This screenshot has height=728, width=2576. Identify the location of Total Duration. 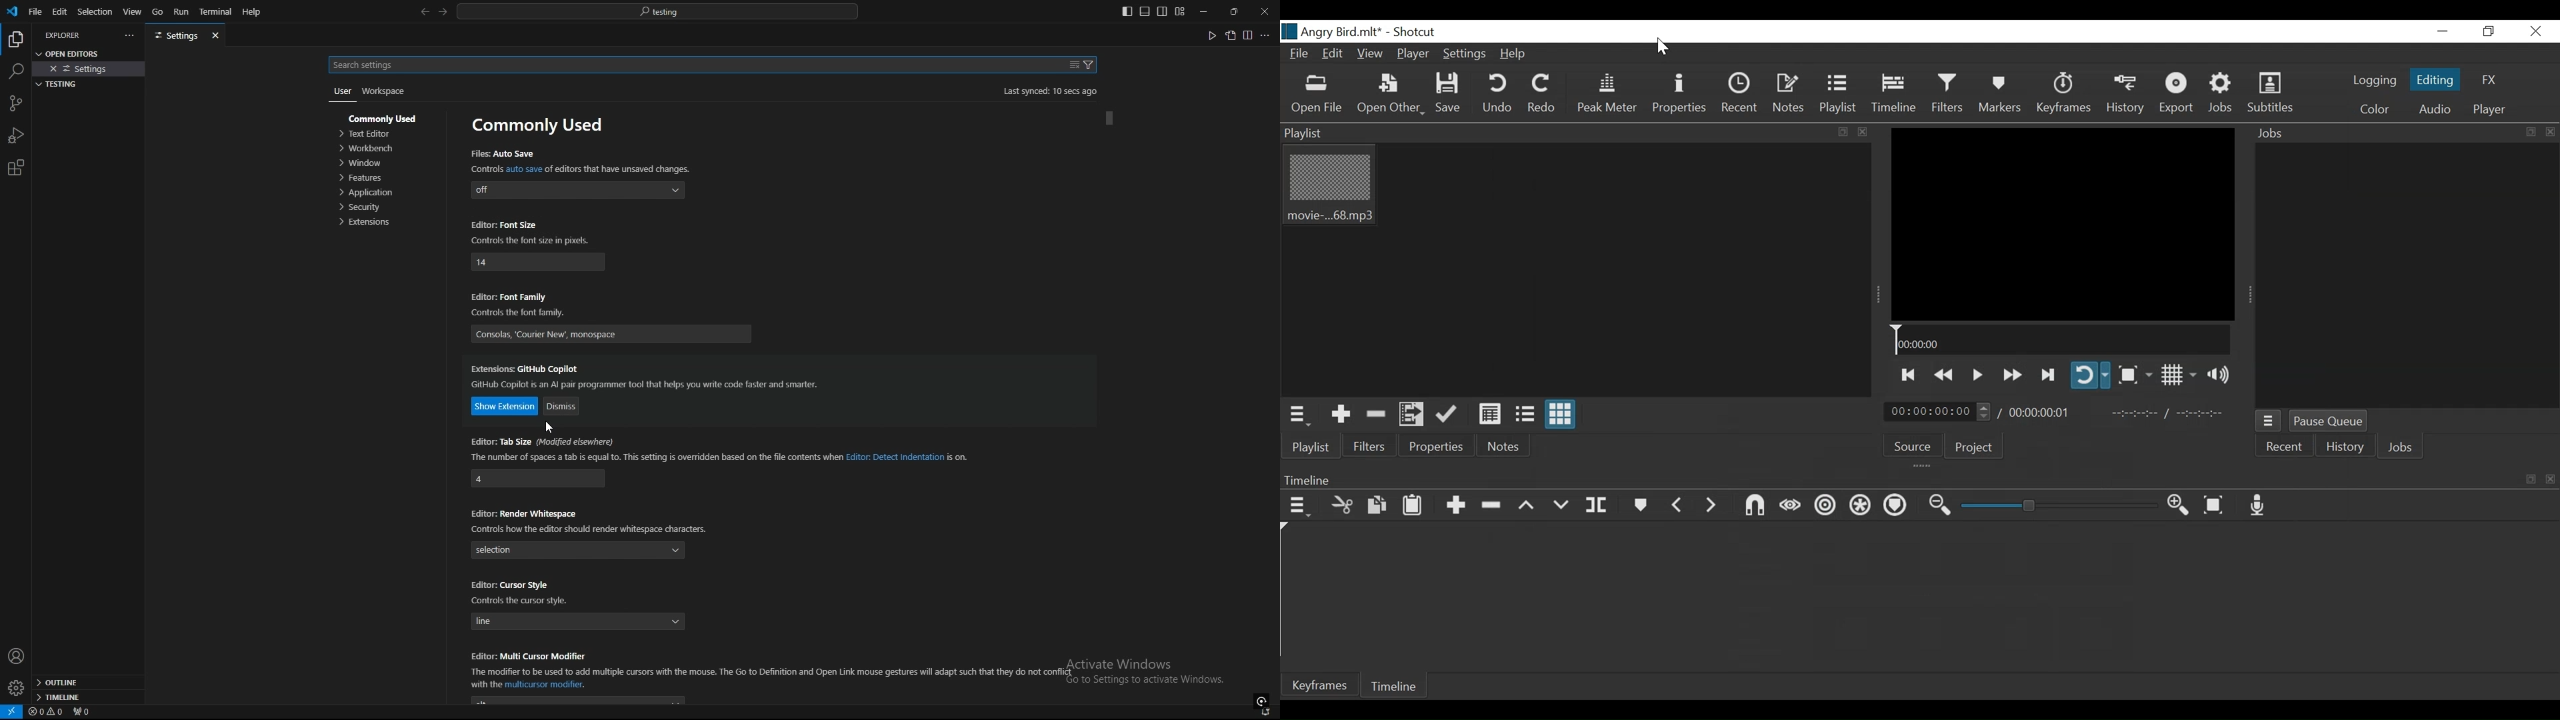
(2043, 411).